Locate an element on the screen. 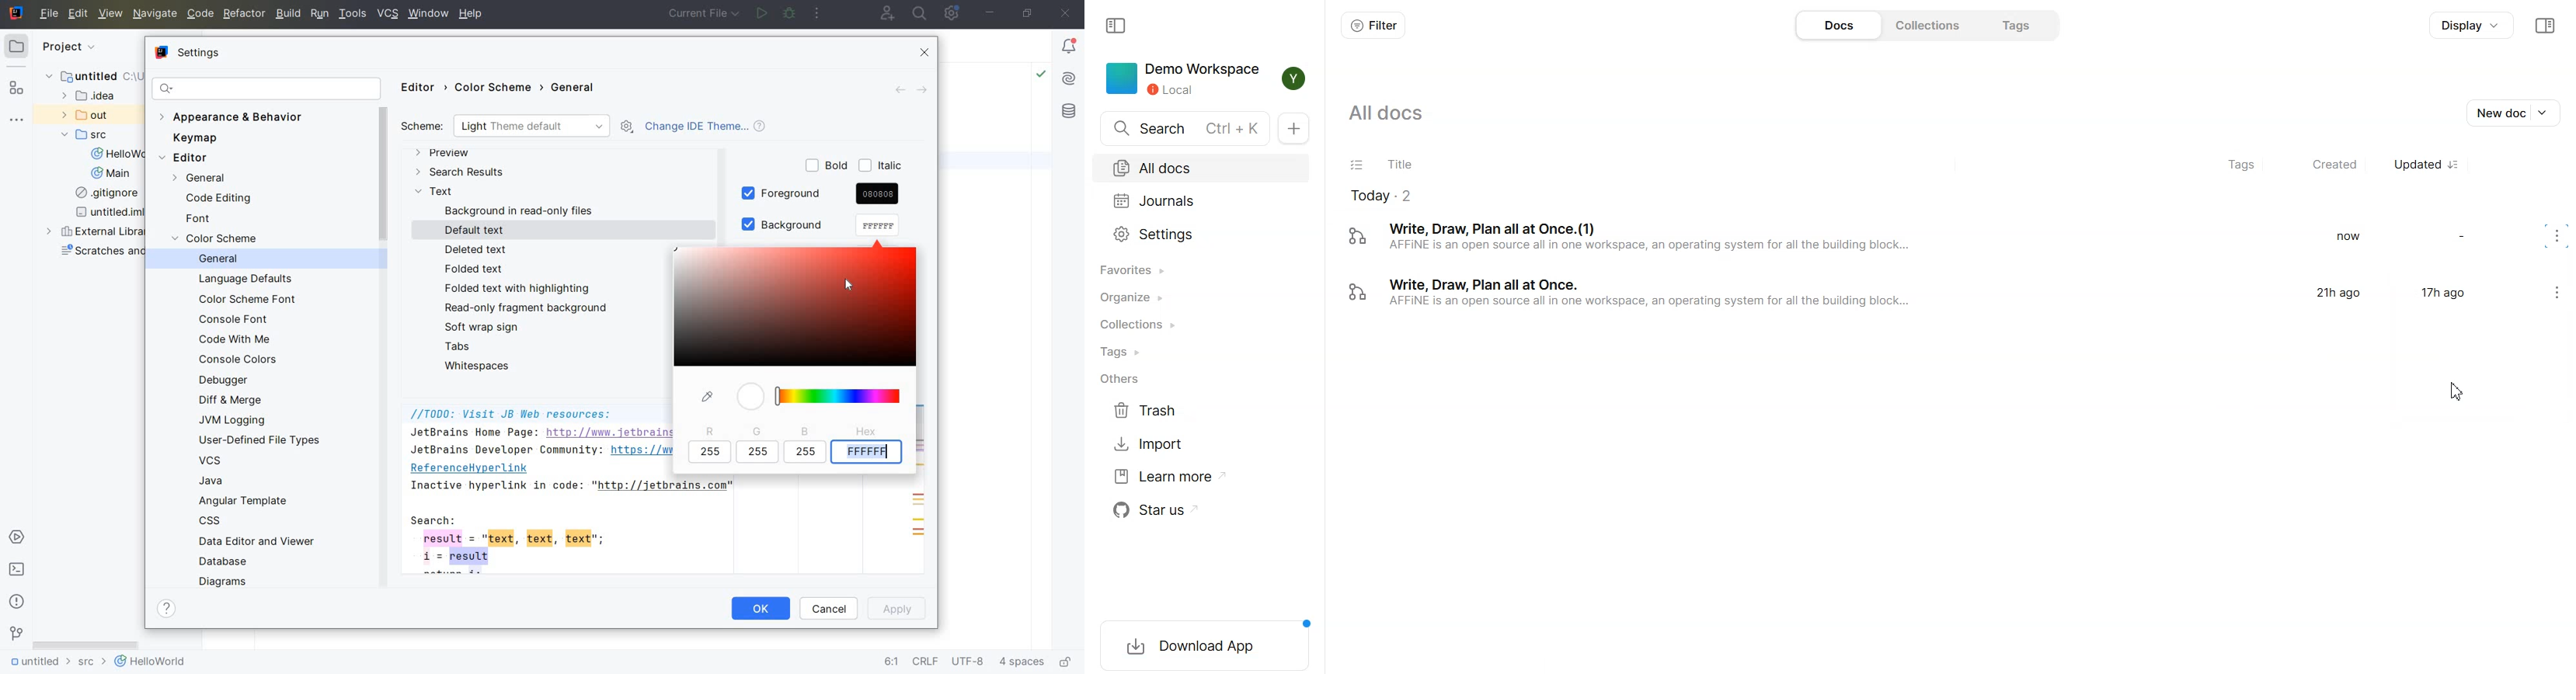 The image size is (2576, 700). Display is located at coordinates (2472, 26).